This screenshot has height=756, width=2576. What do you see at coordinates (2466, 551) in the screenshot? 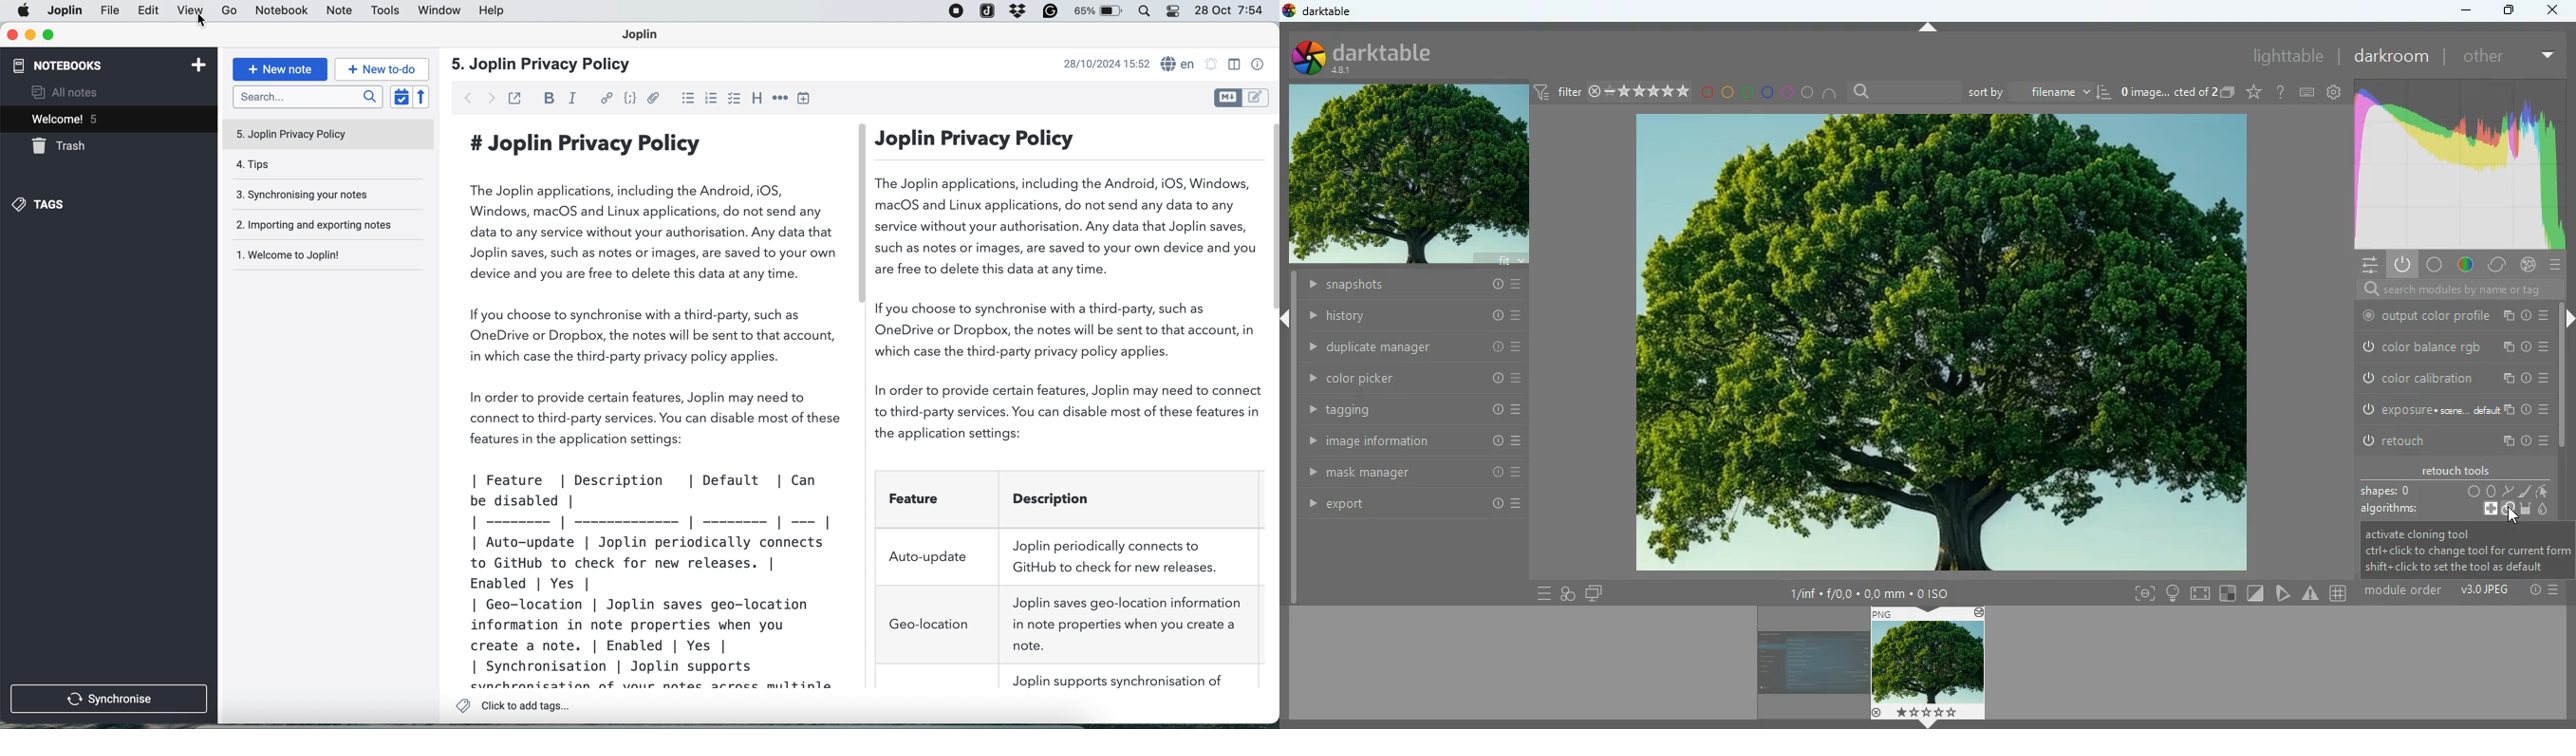
I see `description` at bounding box center [2466, 551].